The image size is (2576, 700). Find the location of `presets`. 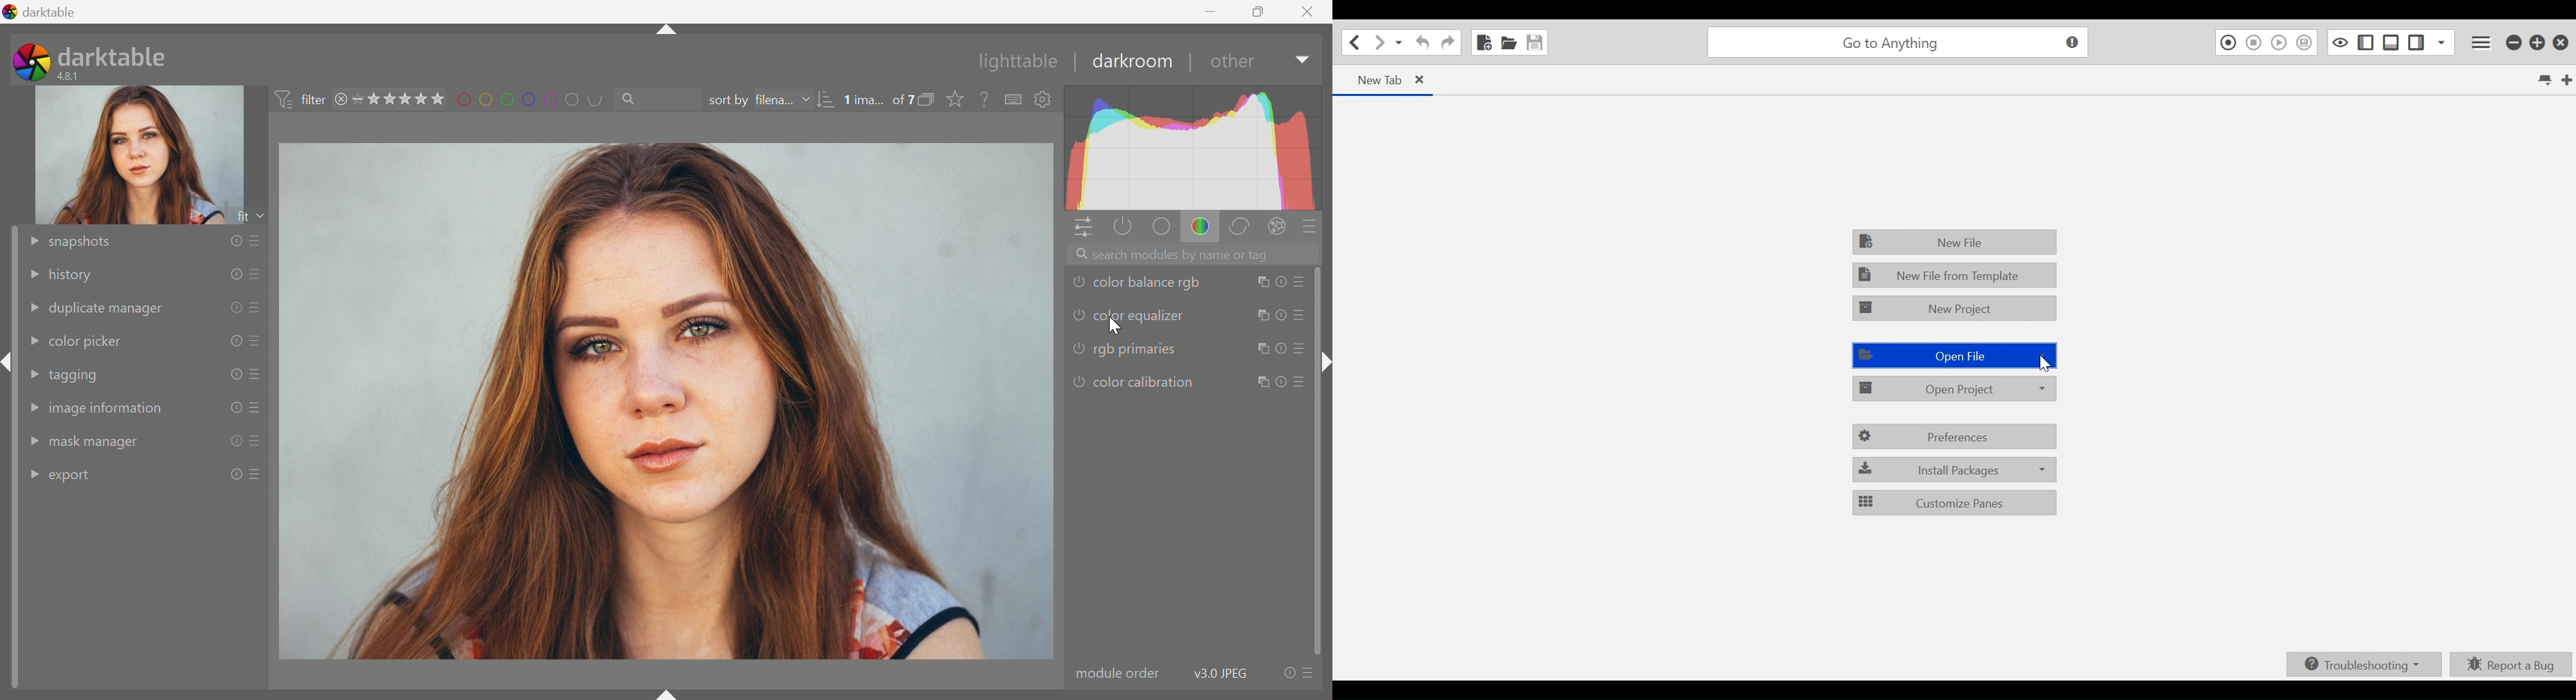

presets is located at coordinates (1303, 315).